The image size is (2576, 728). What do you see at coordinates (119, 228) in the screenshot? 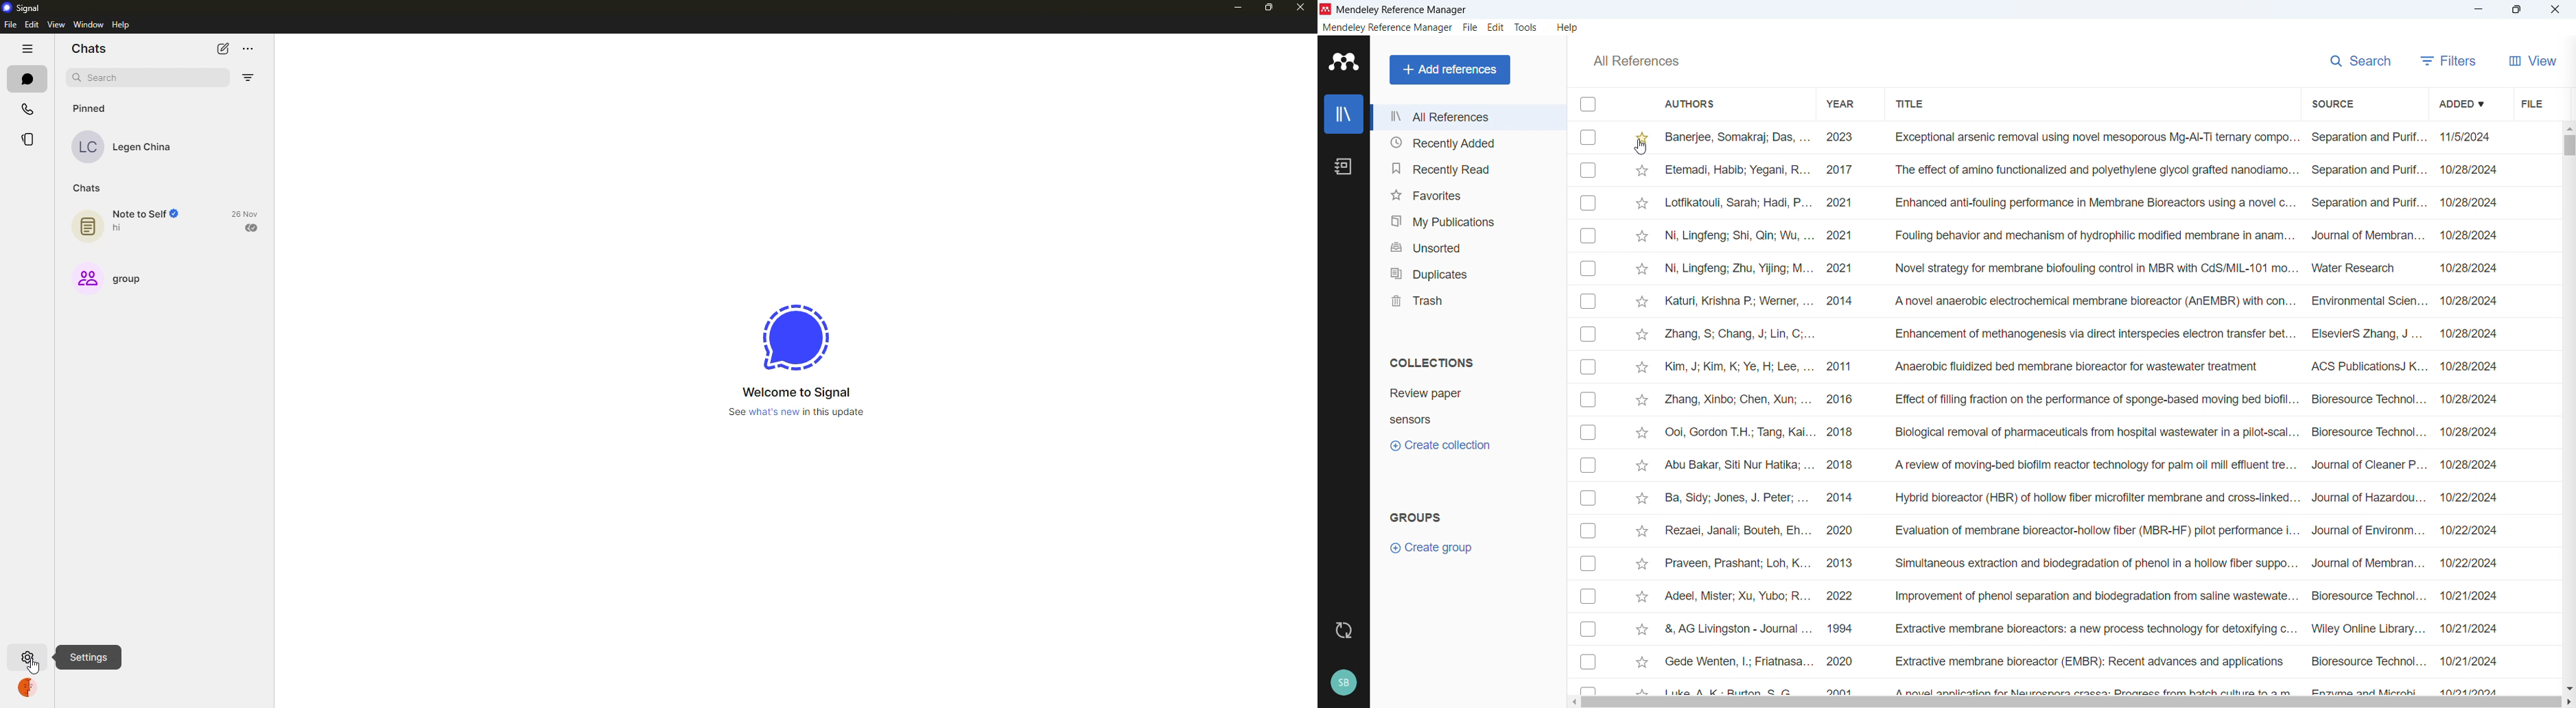
I see `hi` at bounding box center [119, 228].